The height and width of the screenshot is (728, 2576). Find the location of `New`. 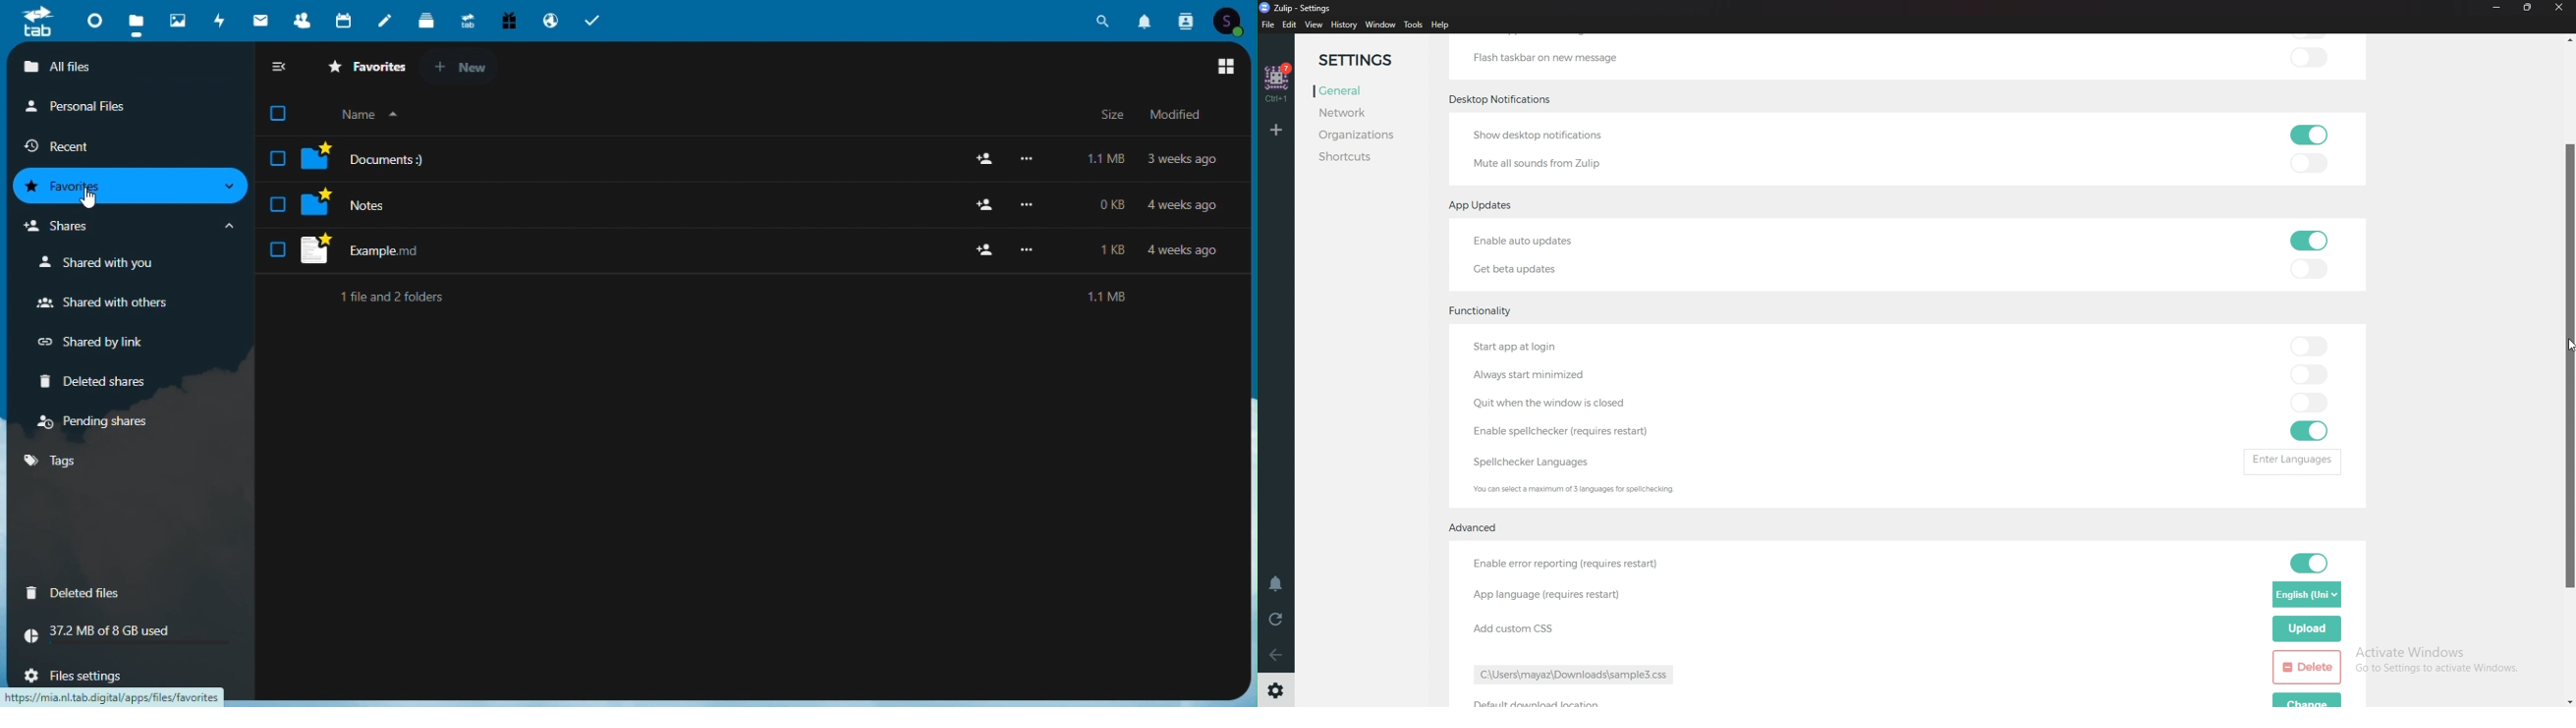

New is located at coordinates (464, 68).